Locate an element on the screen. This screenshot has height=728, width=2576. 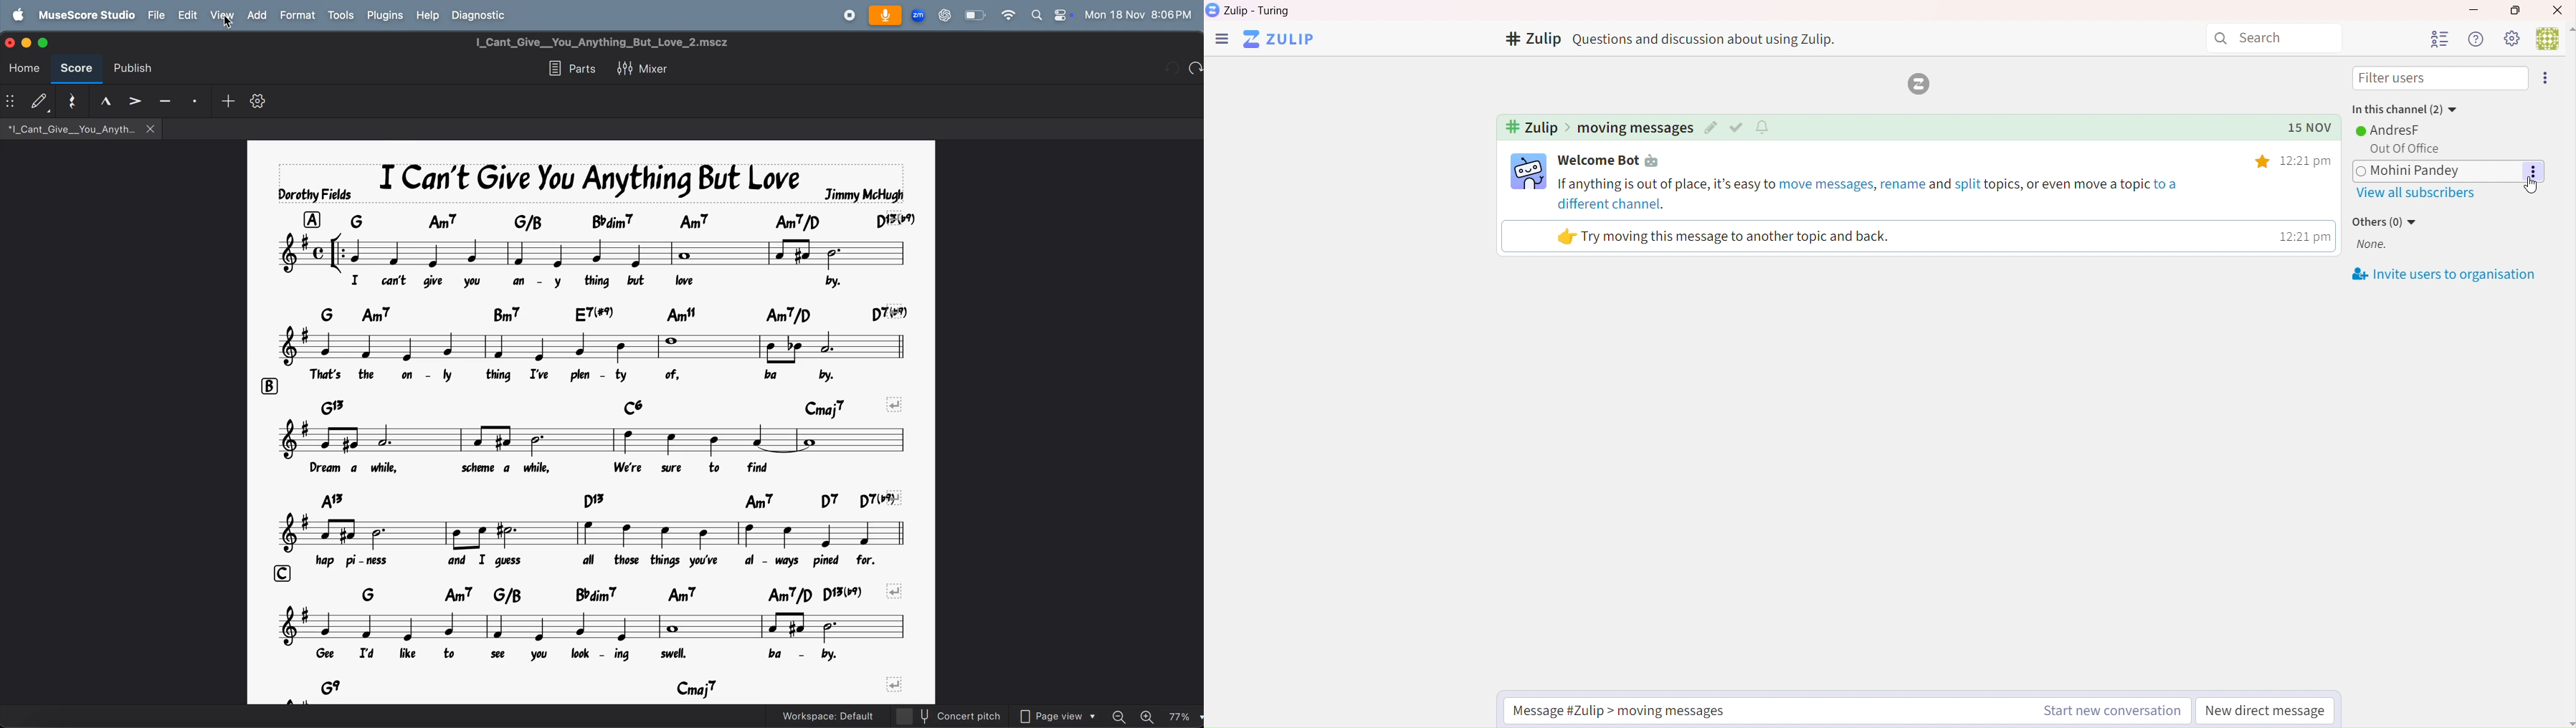
zoom out is located at coordinates (1120, 717).